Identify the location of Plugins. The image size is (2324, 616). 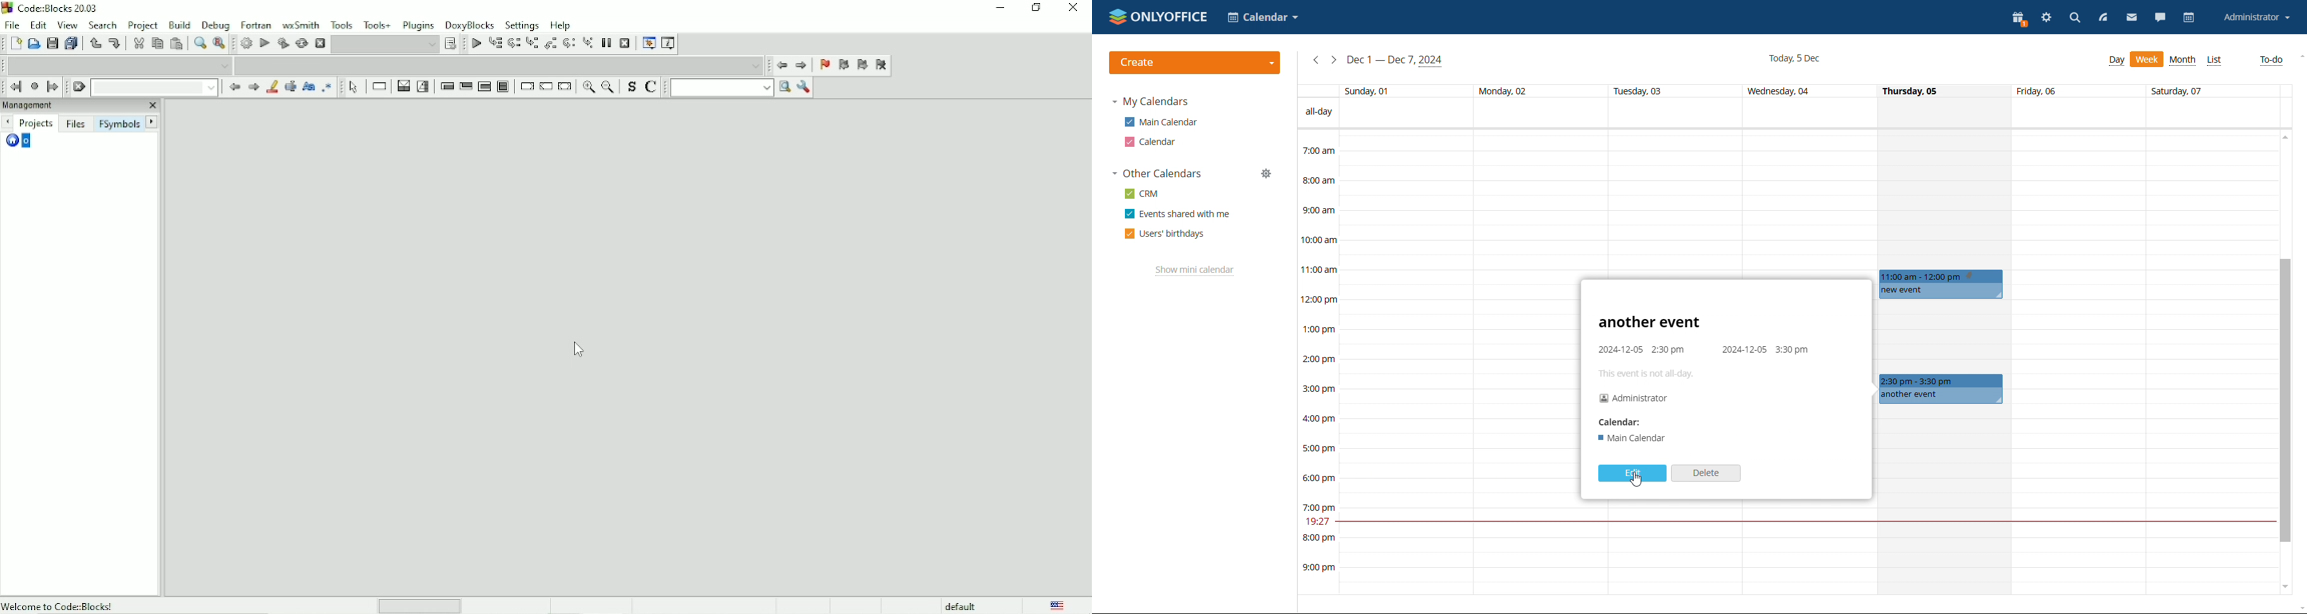
(419, 24).